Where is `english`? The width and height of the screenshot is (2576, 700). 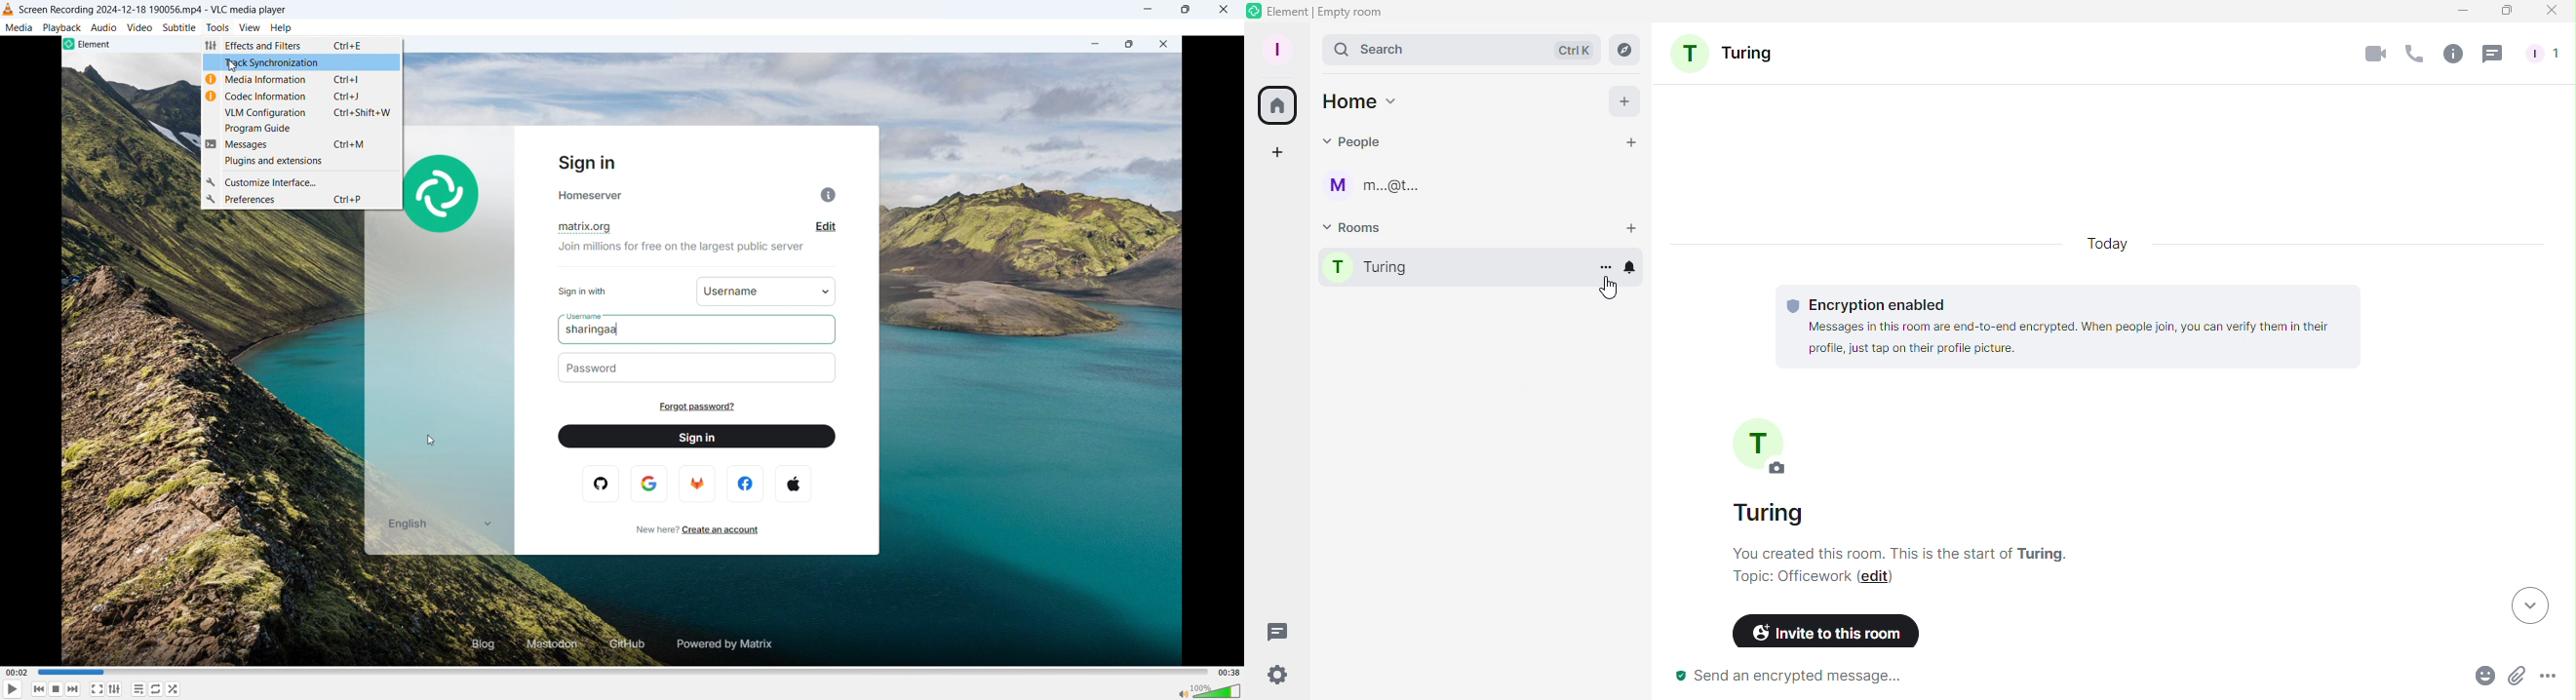
english is located at coordinates (437, 524).